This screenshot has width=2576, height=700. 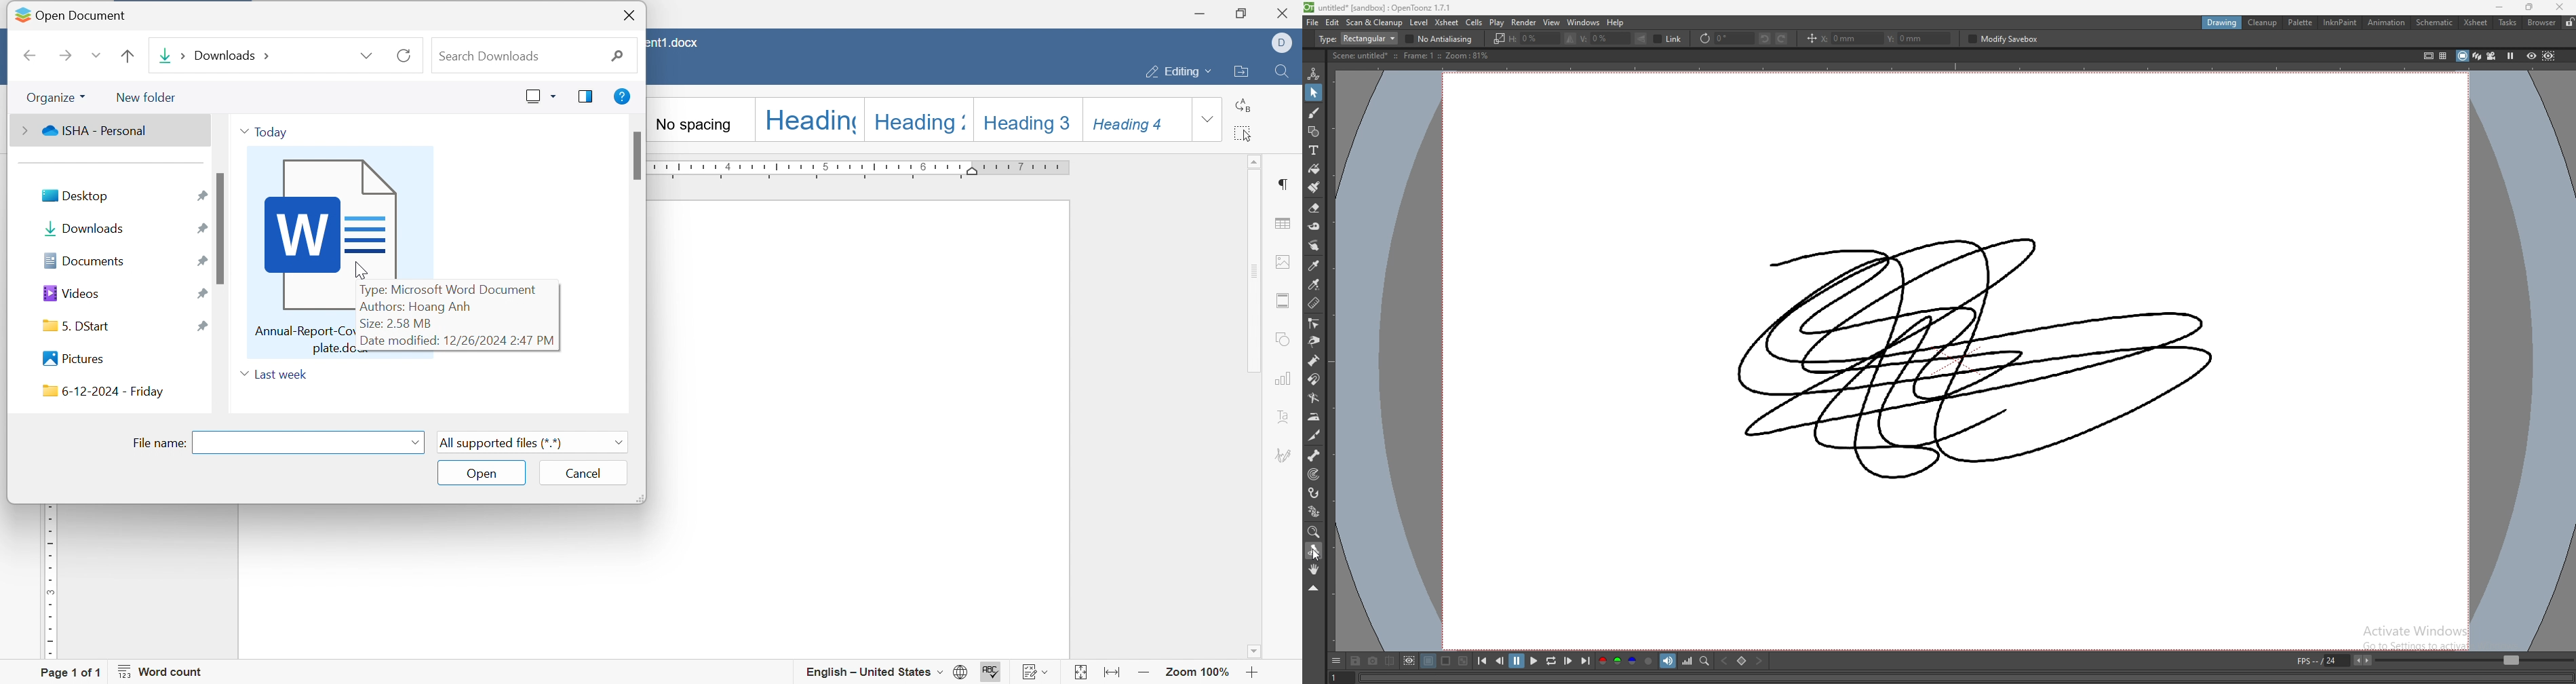 I want to click on reload, so click(x=403, y=55).